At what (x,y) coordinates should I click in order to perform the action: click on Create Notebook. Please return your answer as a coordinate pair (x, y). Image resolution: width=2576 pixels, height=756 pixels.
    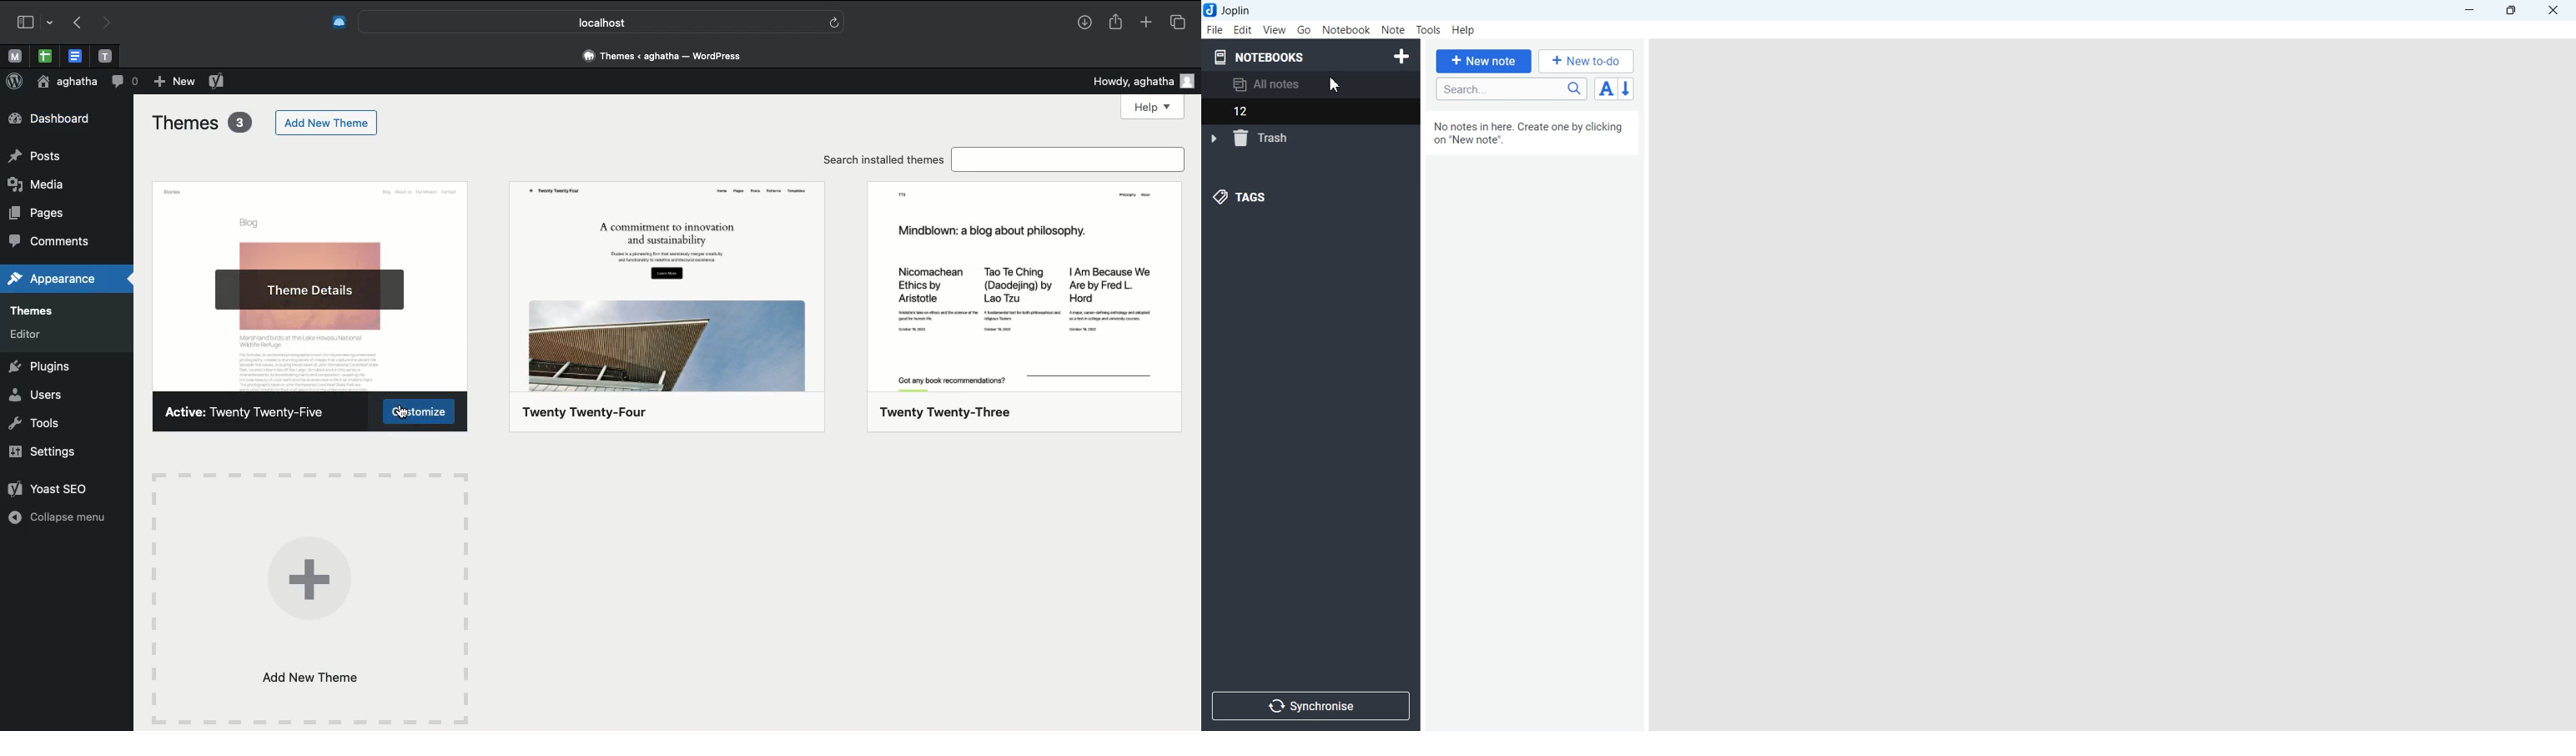
    Looking at the image, I should click on (1403, 54).